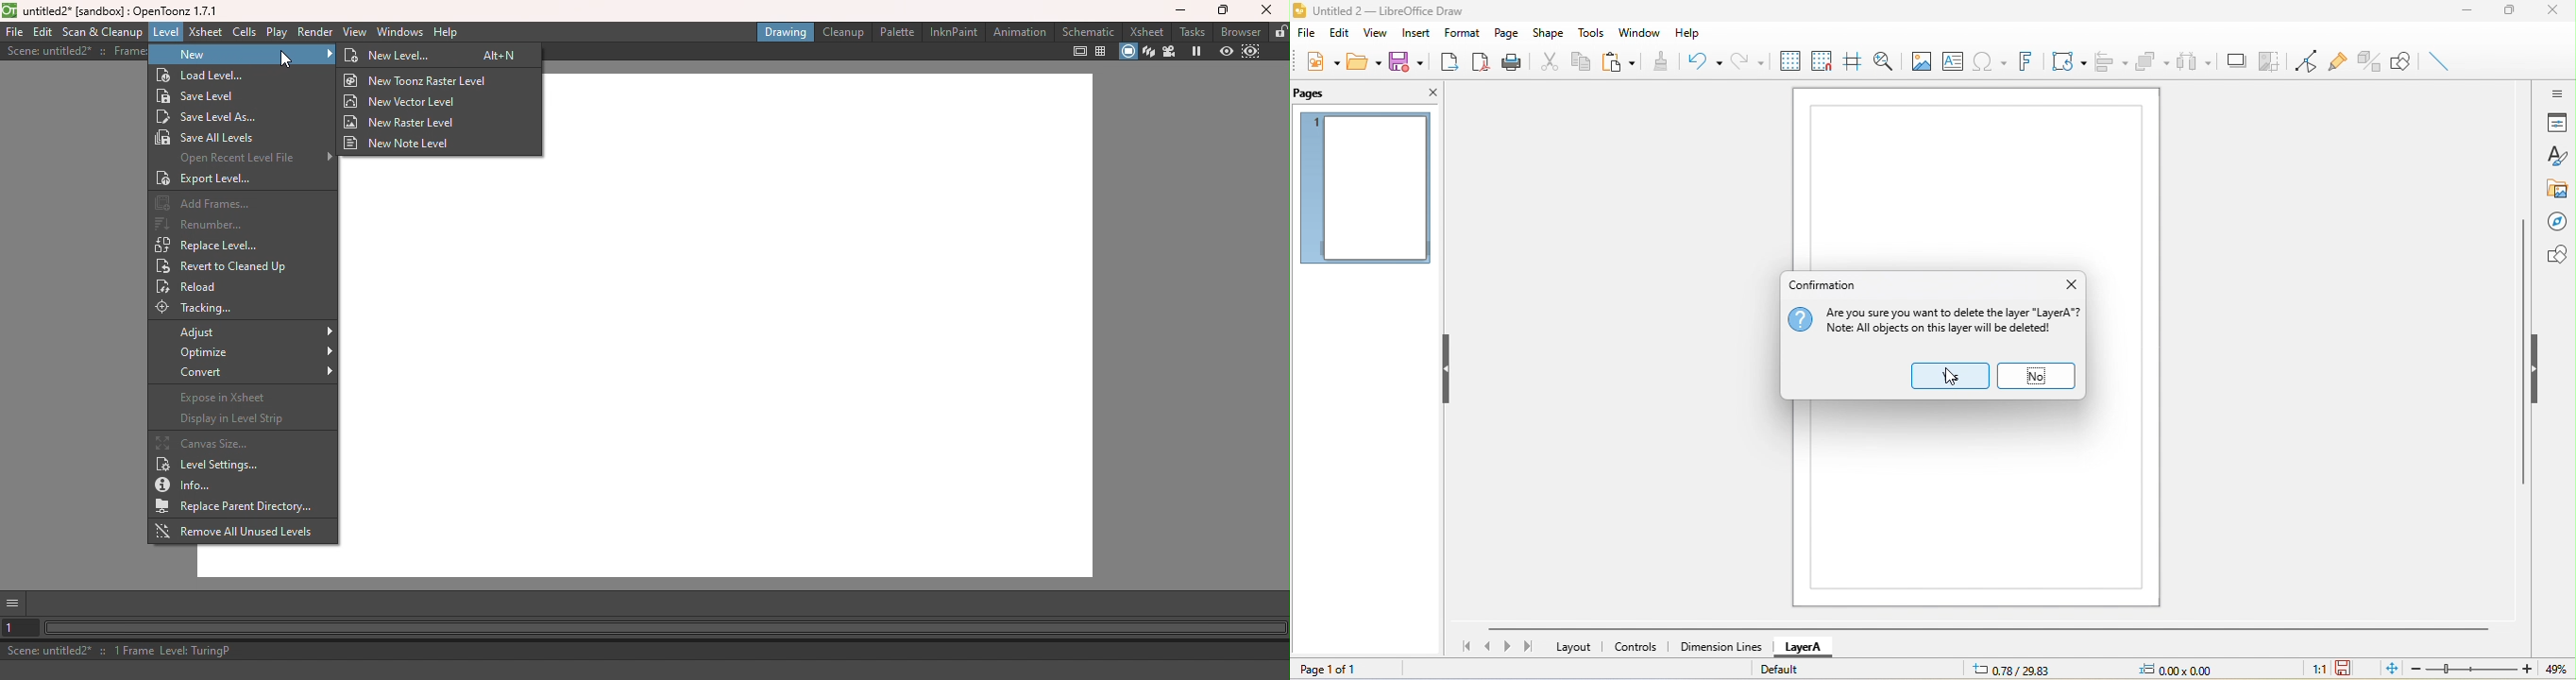 This screenshot has height=700, width=2576. What do you see at coordinates (1507, 646) in the screenshot?
I see `next page` at bounding box center [1507, 646].